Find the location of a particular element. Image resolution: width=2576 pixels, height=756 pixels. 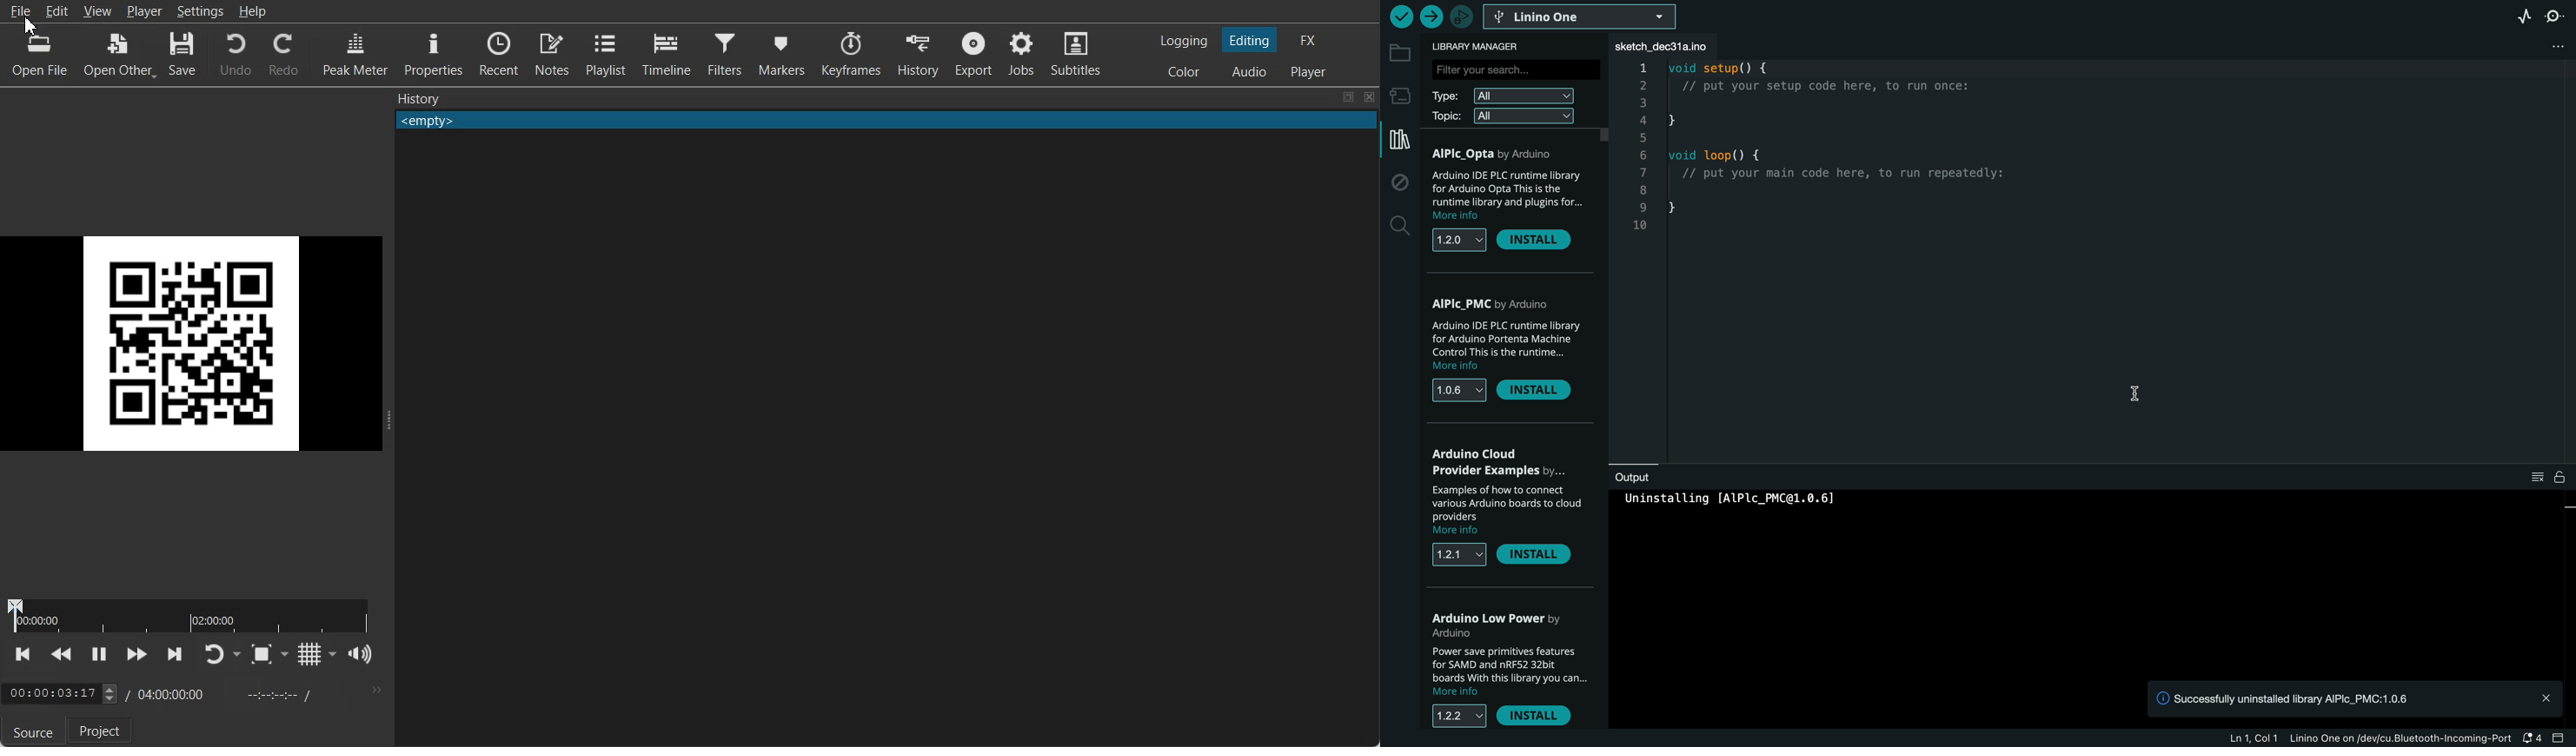

History is located at coordinates (918, 54).